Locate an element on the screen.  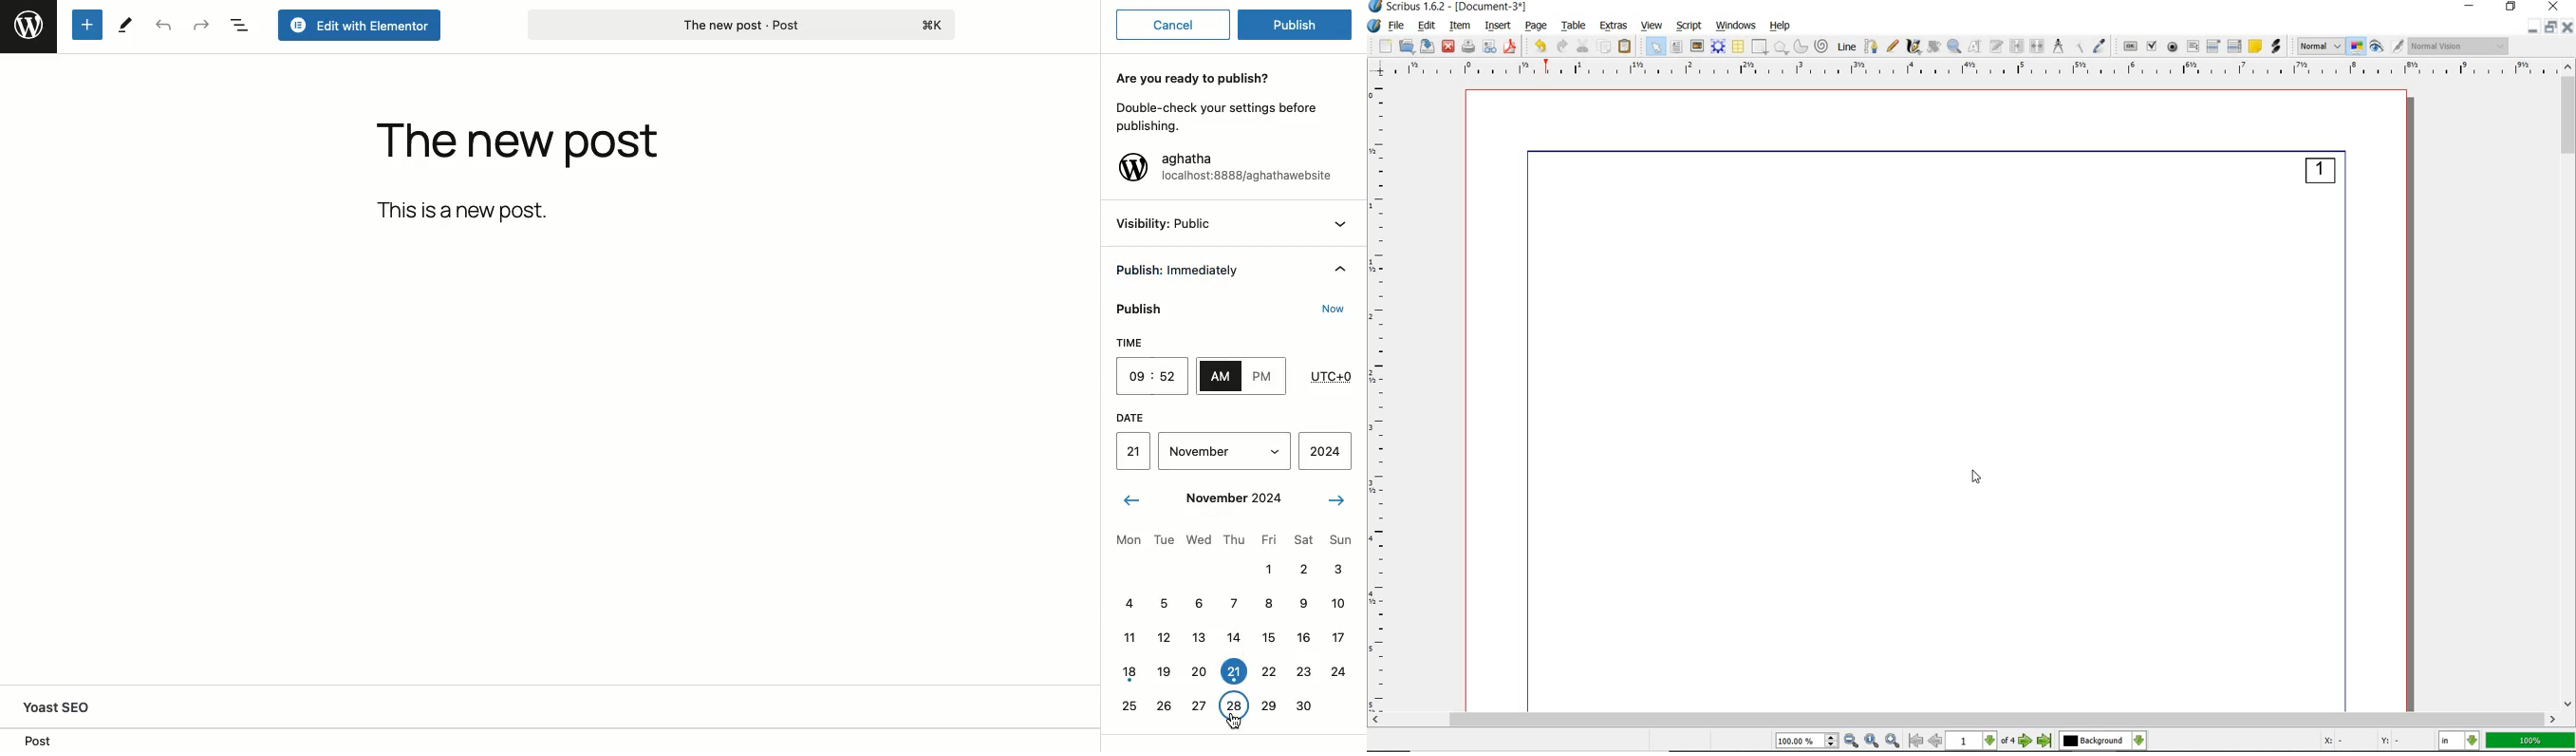
pdf check box is located at coordinates (2152, 45).